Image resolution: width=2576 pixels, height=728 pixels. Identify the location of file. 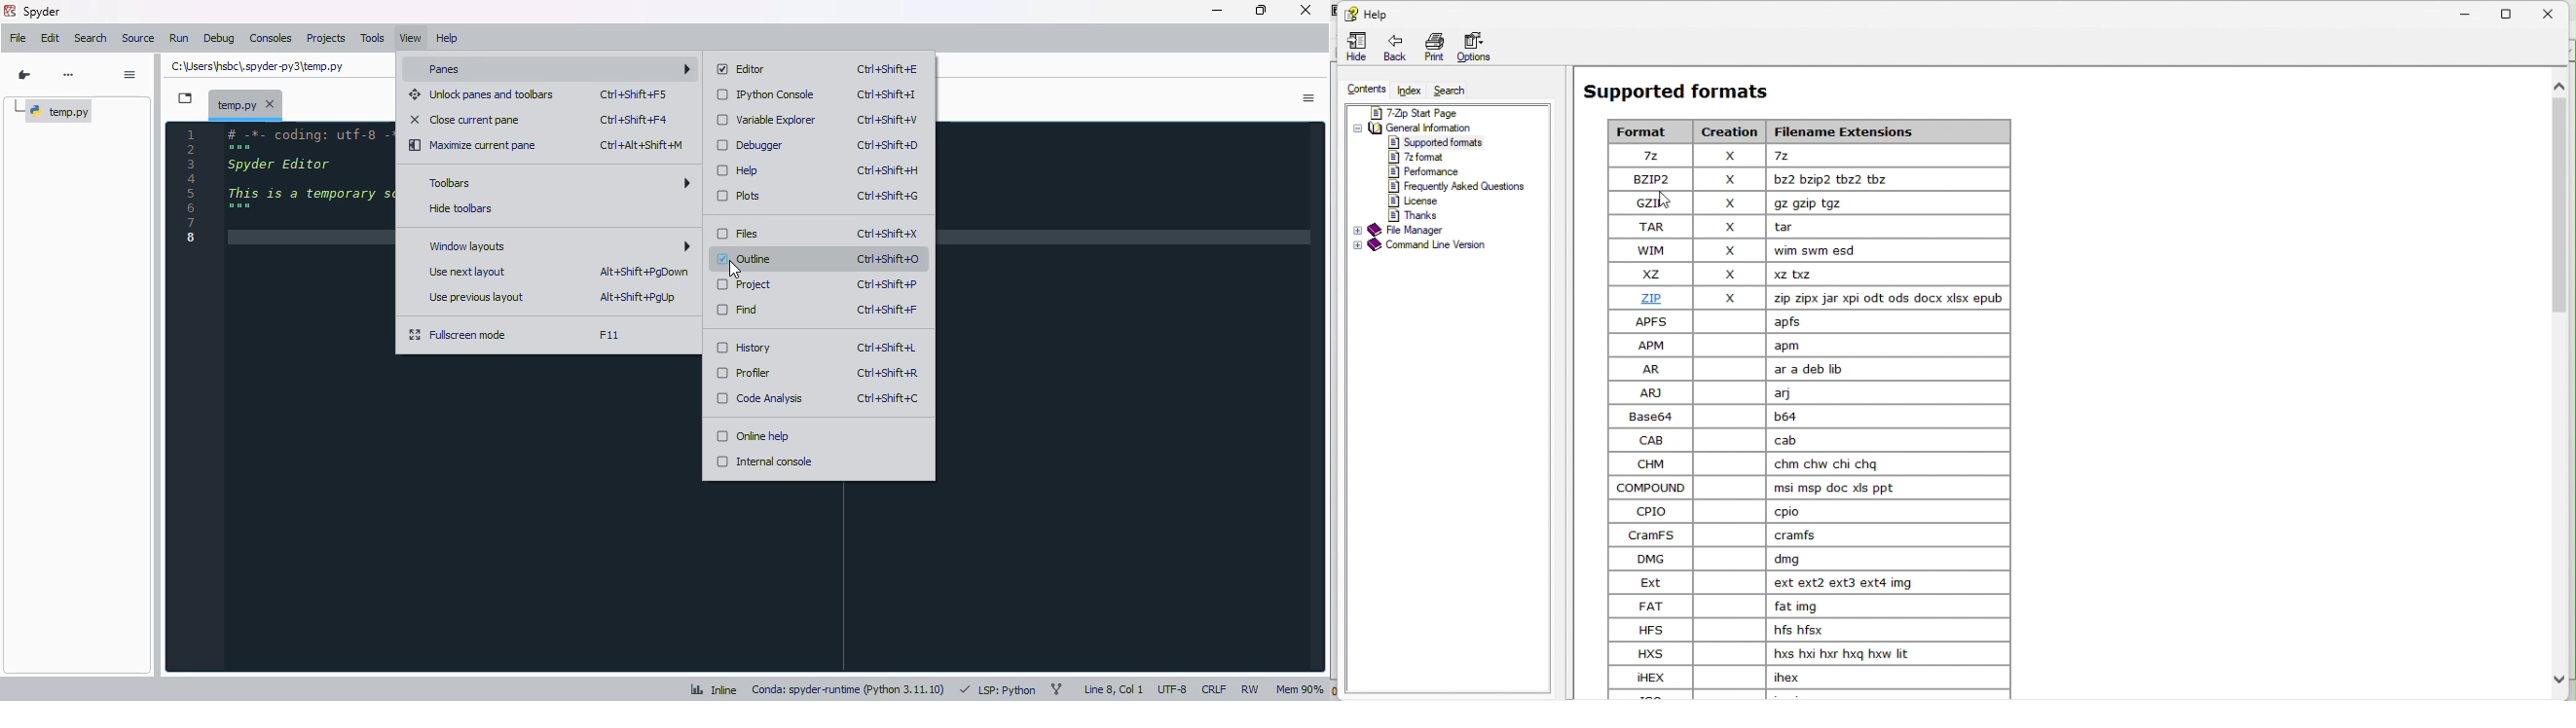
(18, 38).